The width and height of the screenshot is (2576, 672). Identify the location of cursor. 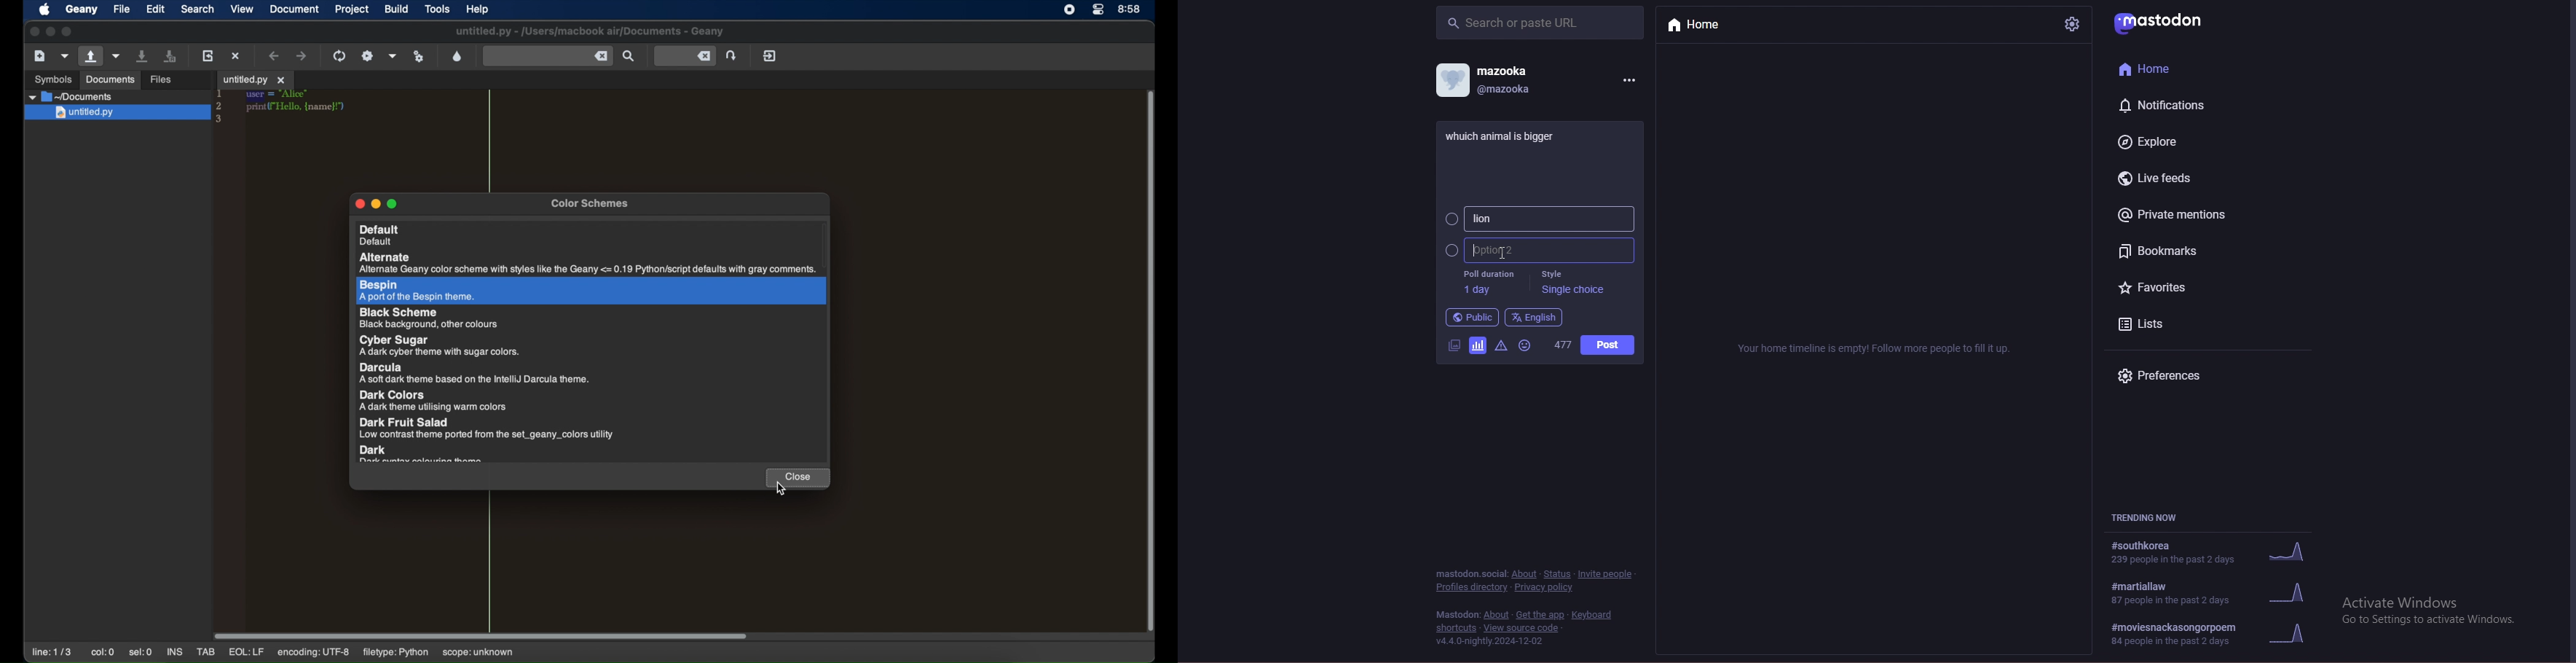
(784, 484).